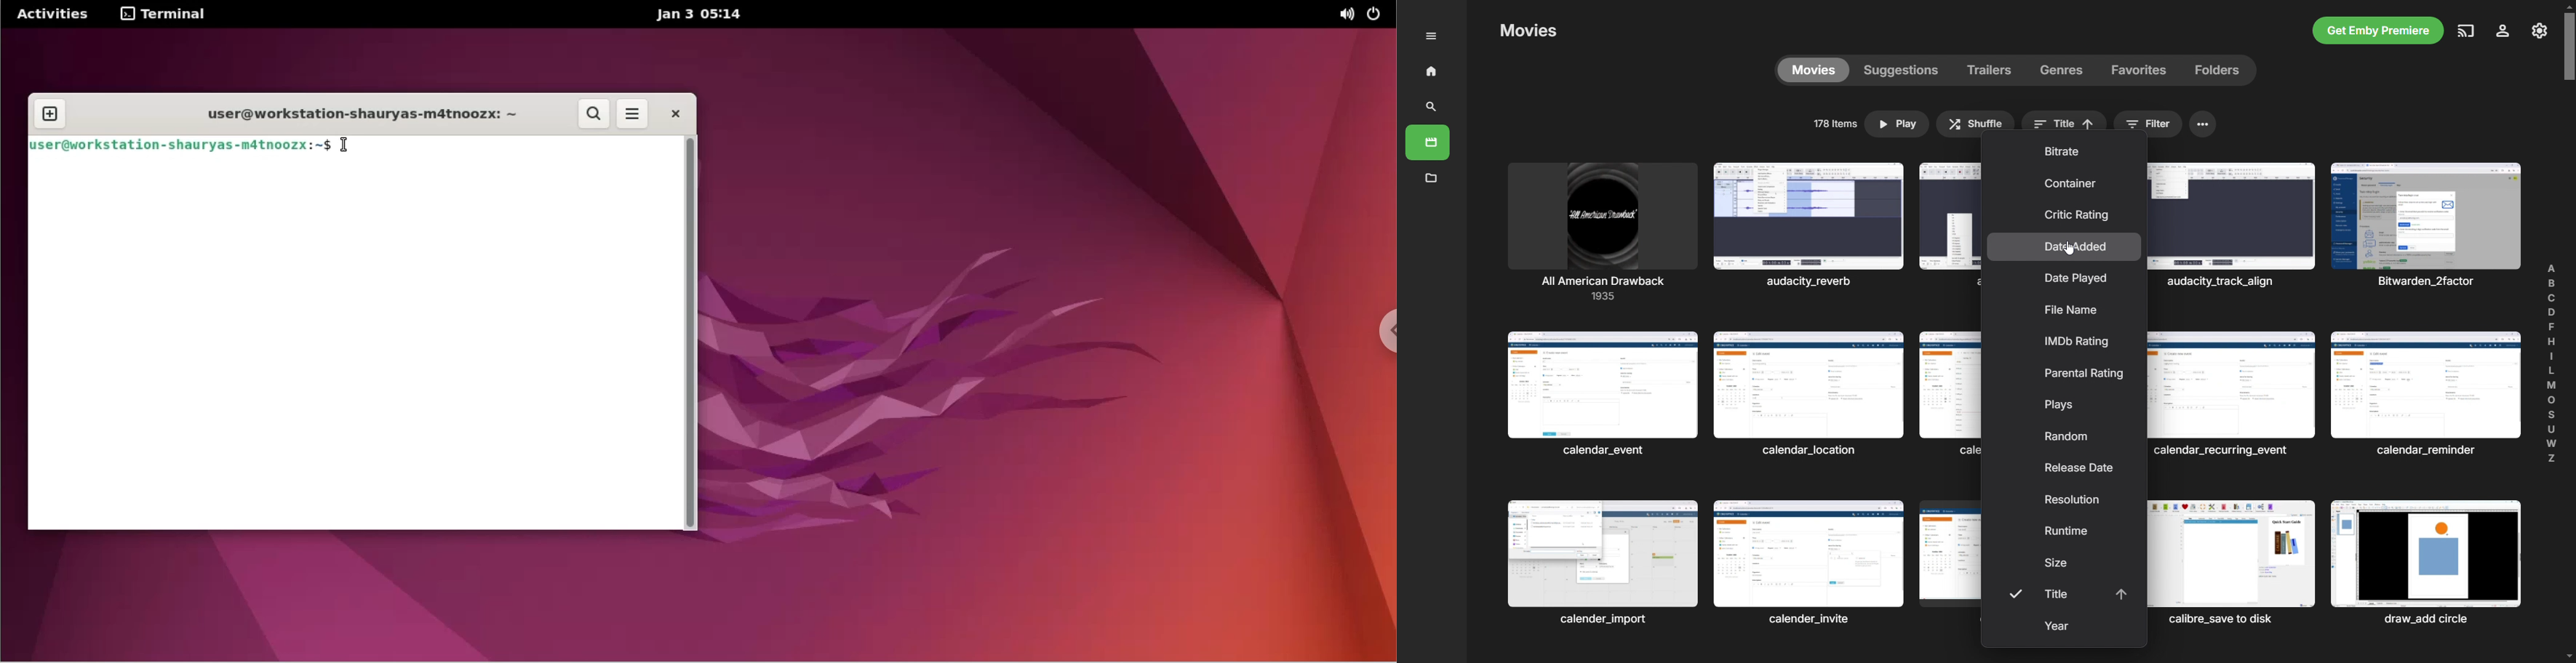 This screenshot has height=672, width=2576. I want to click on chrome options, so click(1376, 332).